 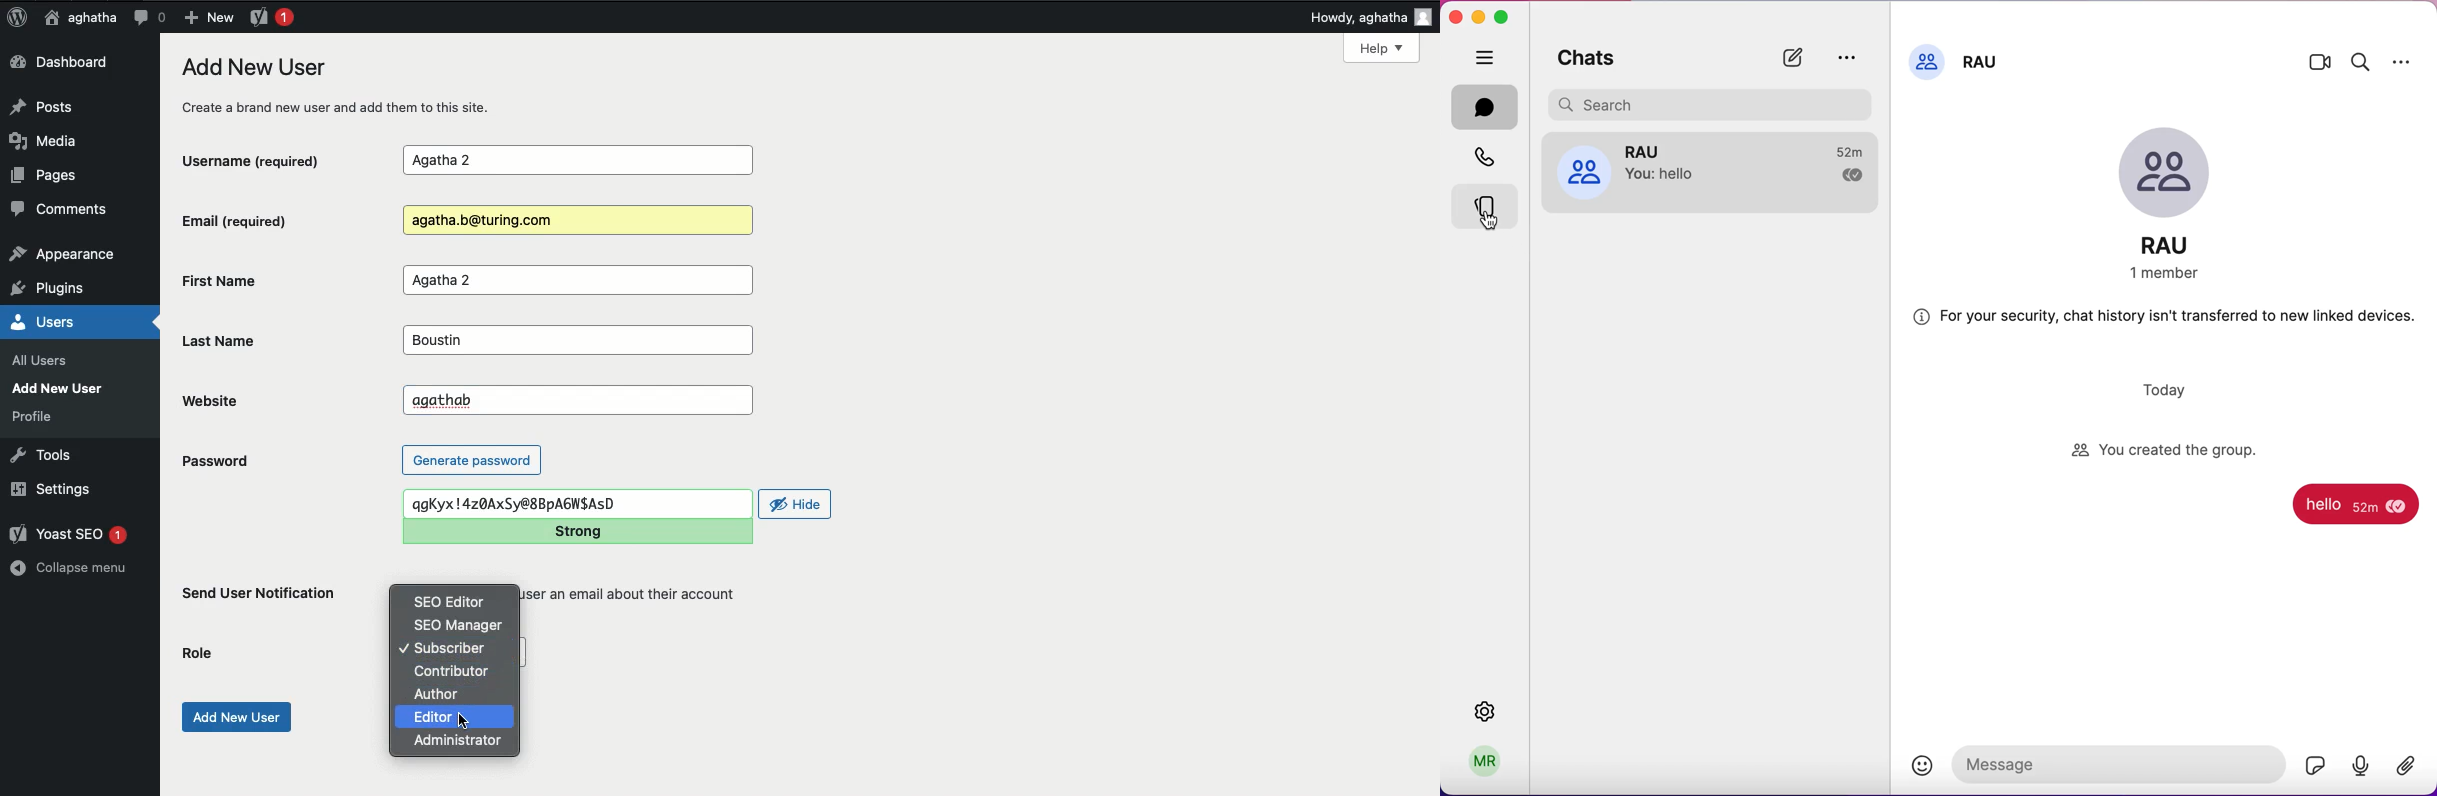 I want to click on Agatha 2, so click(x=577, y=281).